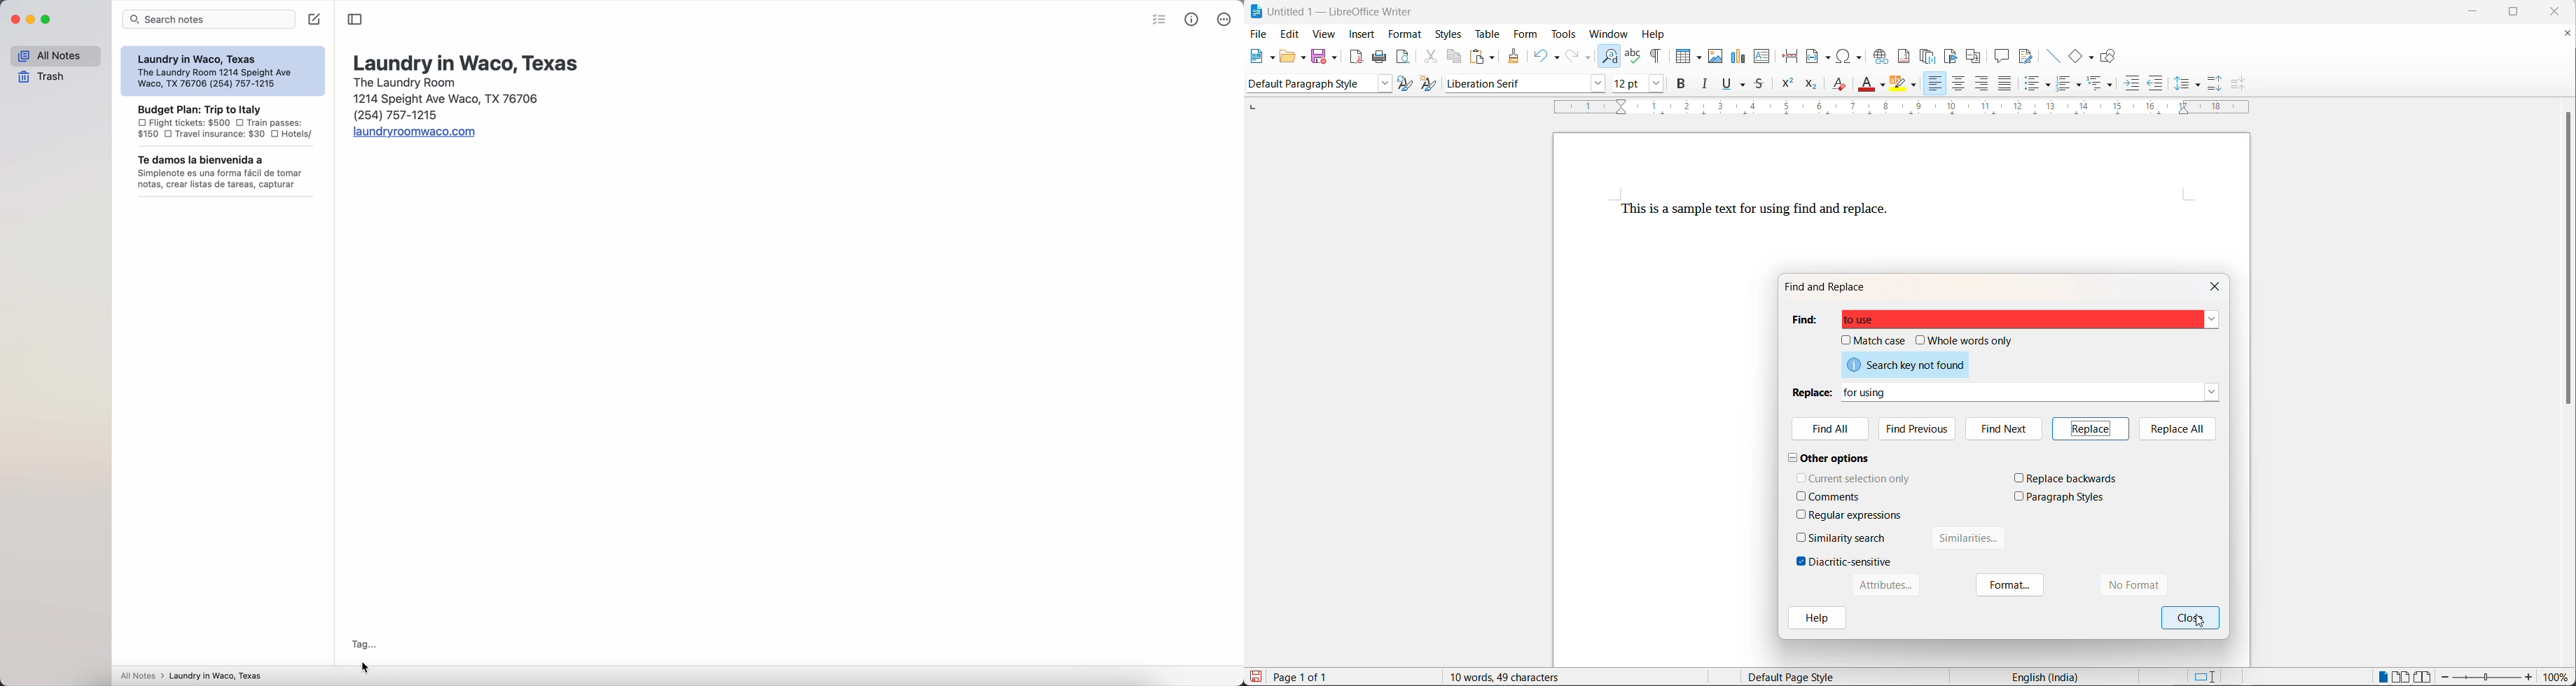  I want to click on zoom slider, so click(2486, 678).